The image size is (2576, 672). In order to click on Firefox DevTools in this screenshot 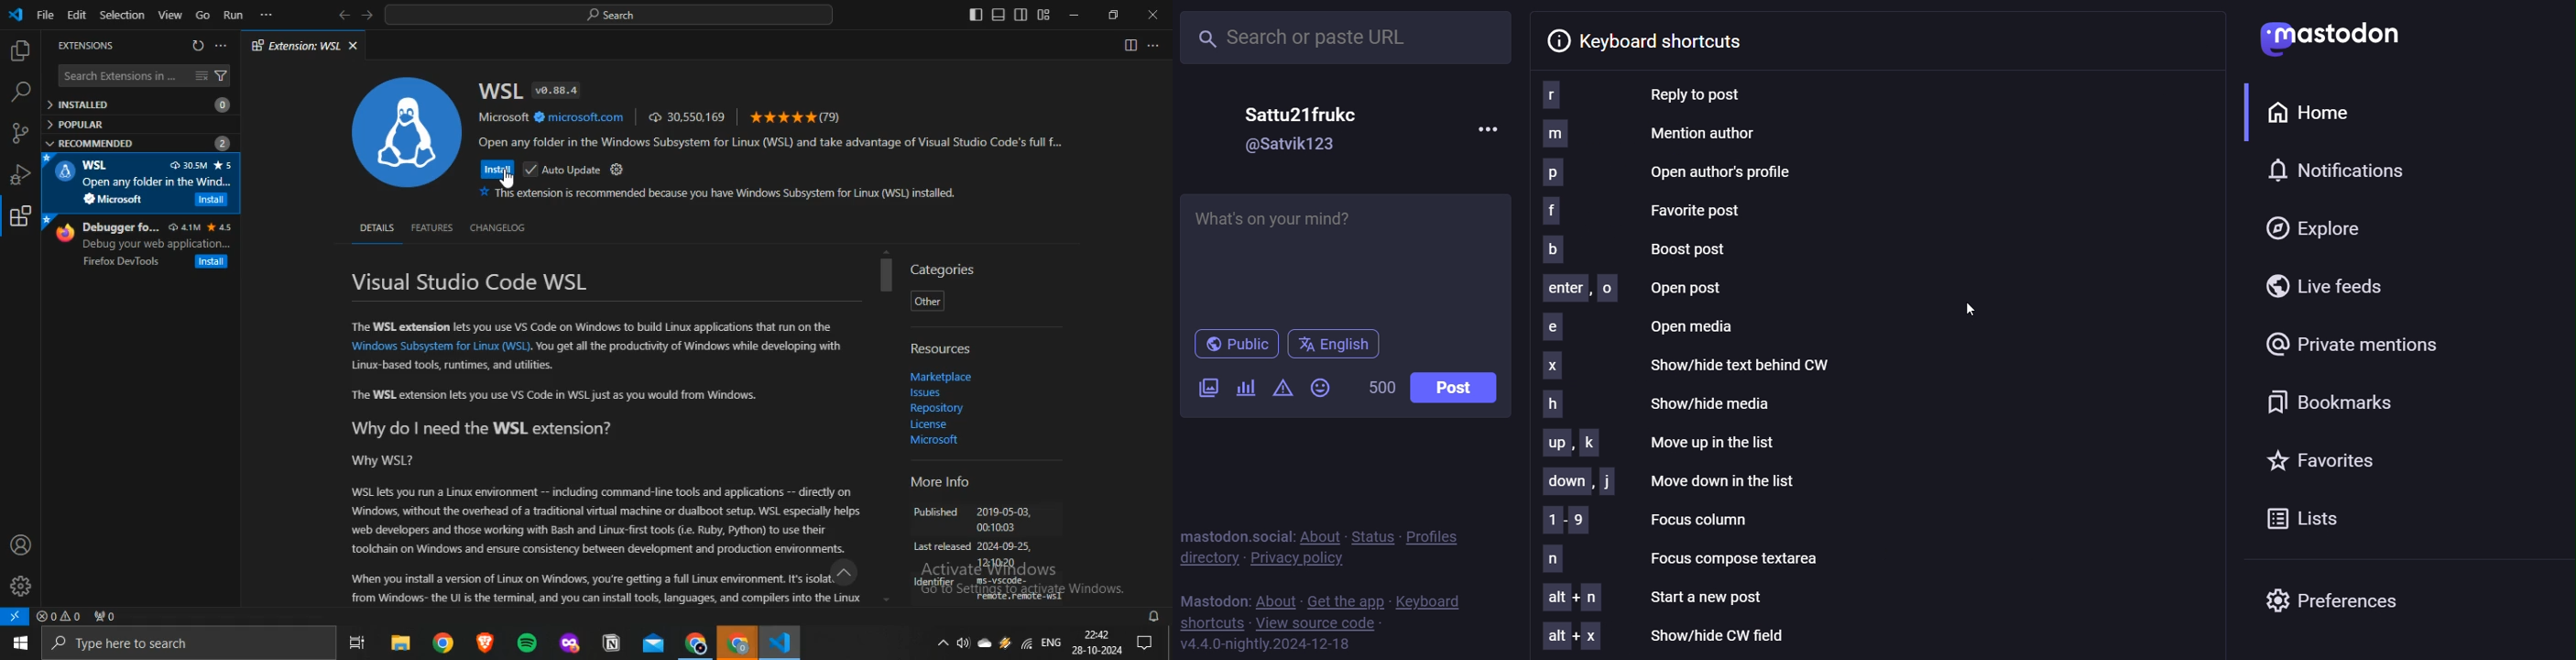, I will do `click(122, 262)`.